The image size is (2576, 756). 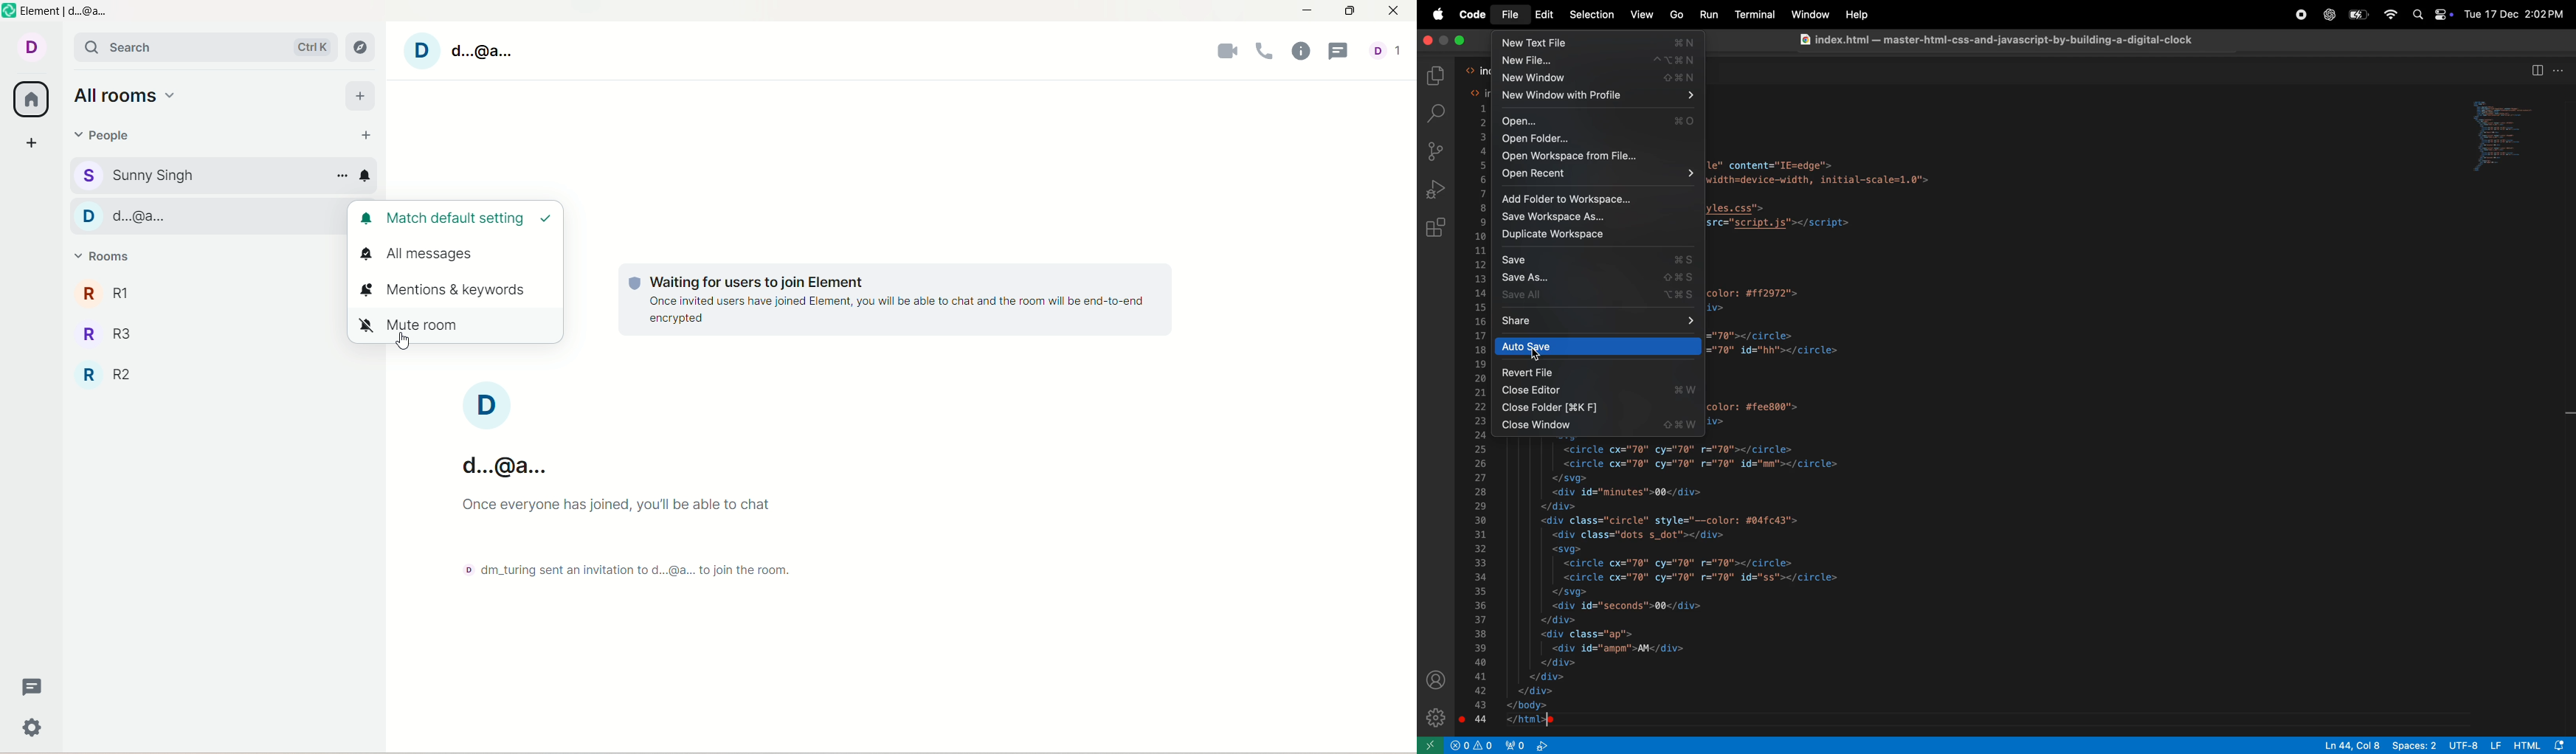 What do you see at coordinates (457, 290) in the screenshot?
I see `mentions and keywords` at bounding box center [457, 290].